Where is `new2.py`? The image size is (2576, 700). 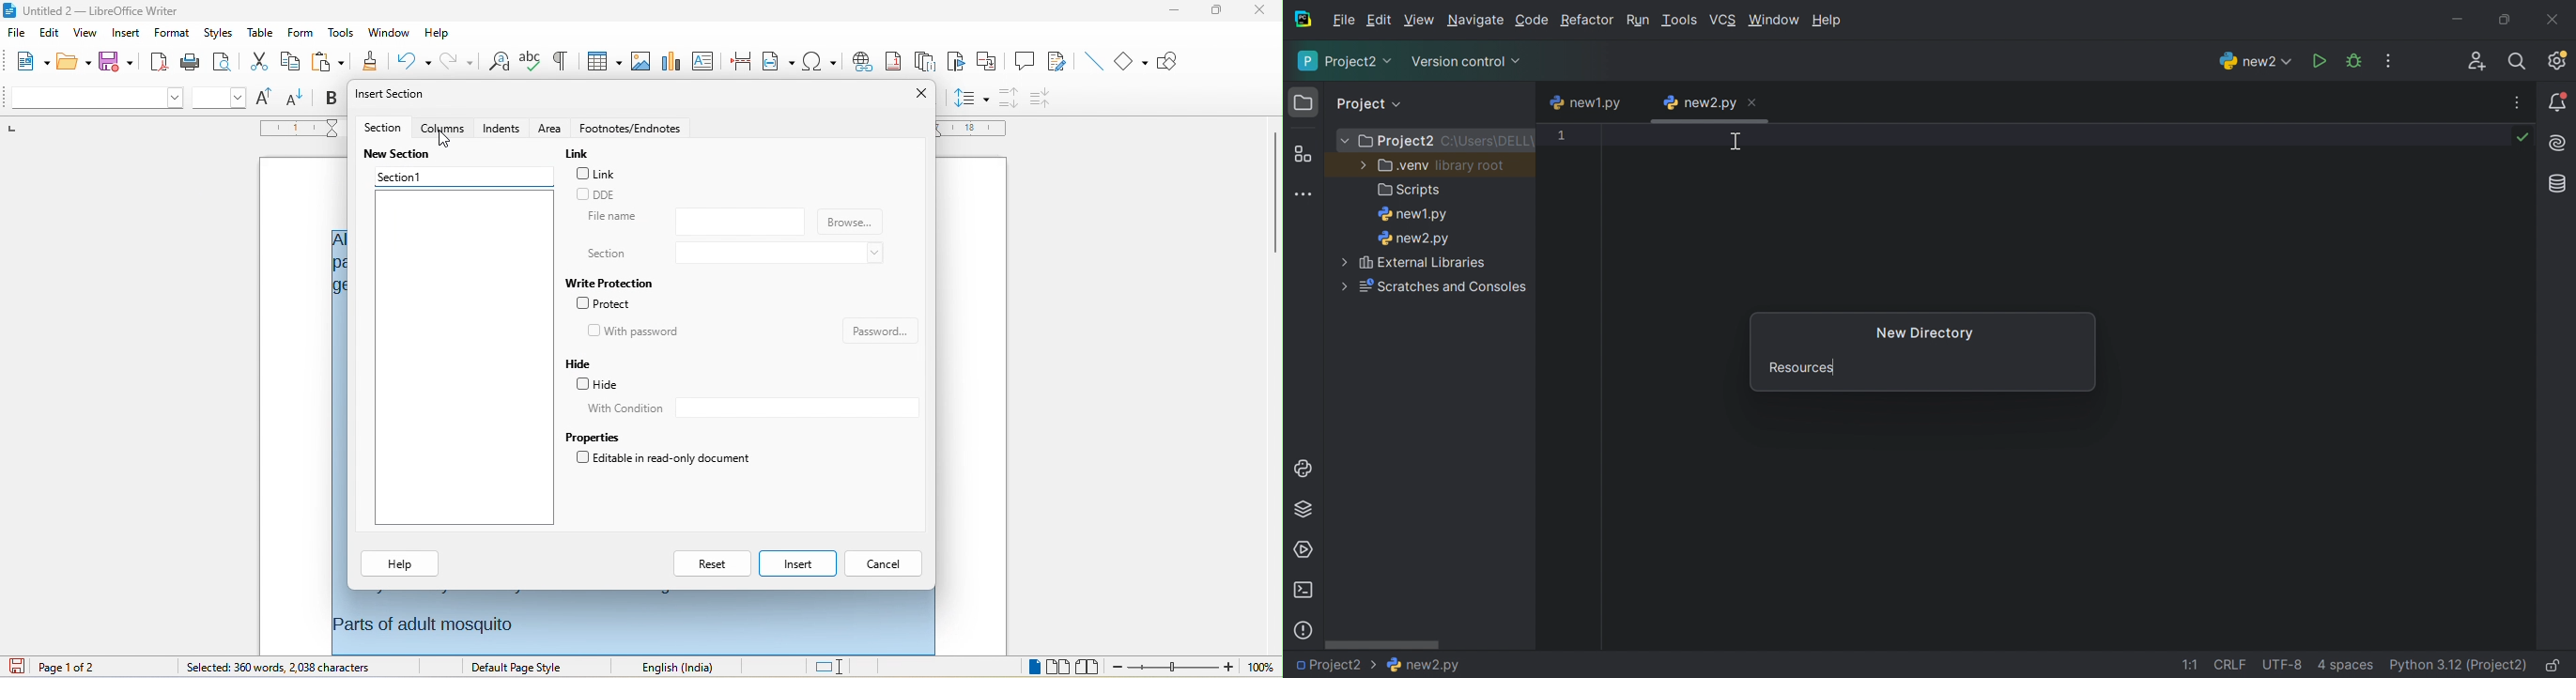
new2.py is located at coordinates (1423, 664).